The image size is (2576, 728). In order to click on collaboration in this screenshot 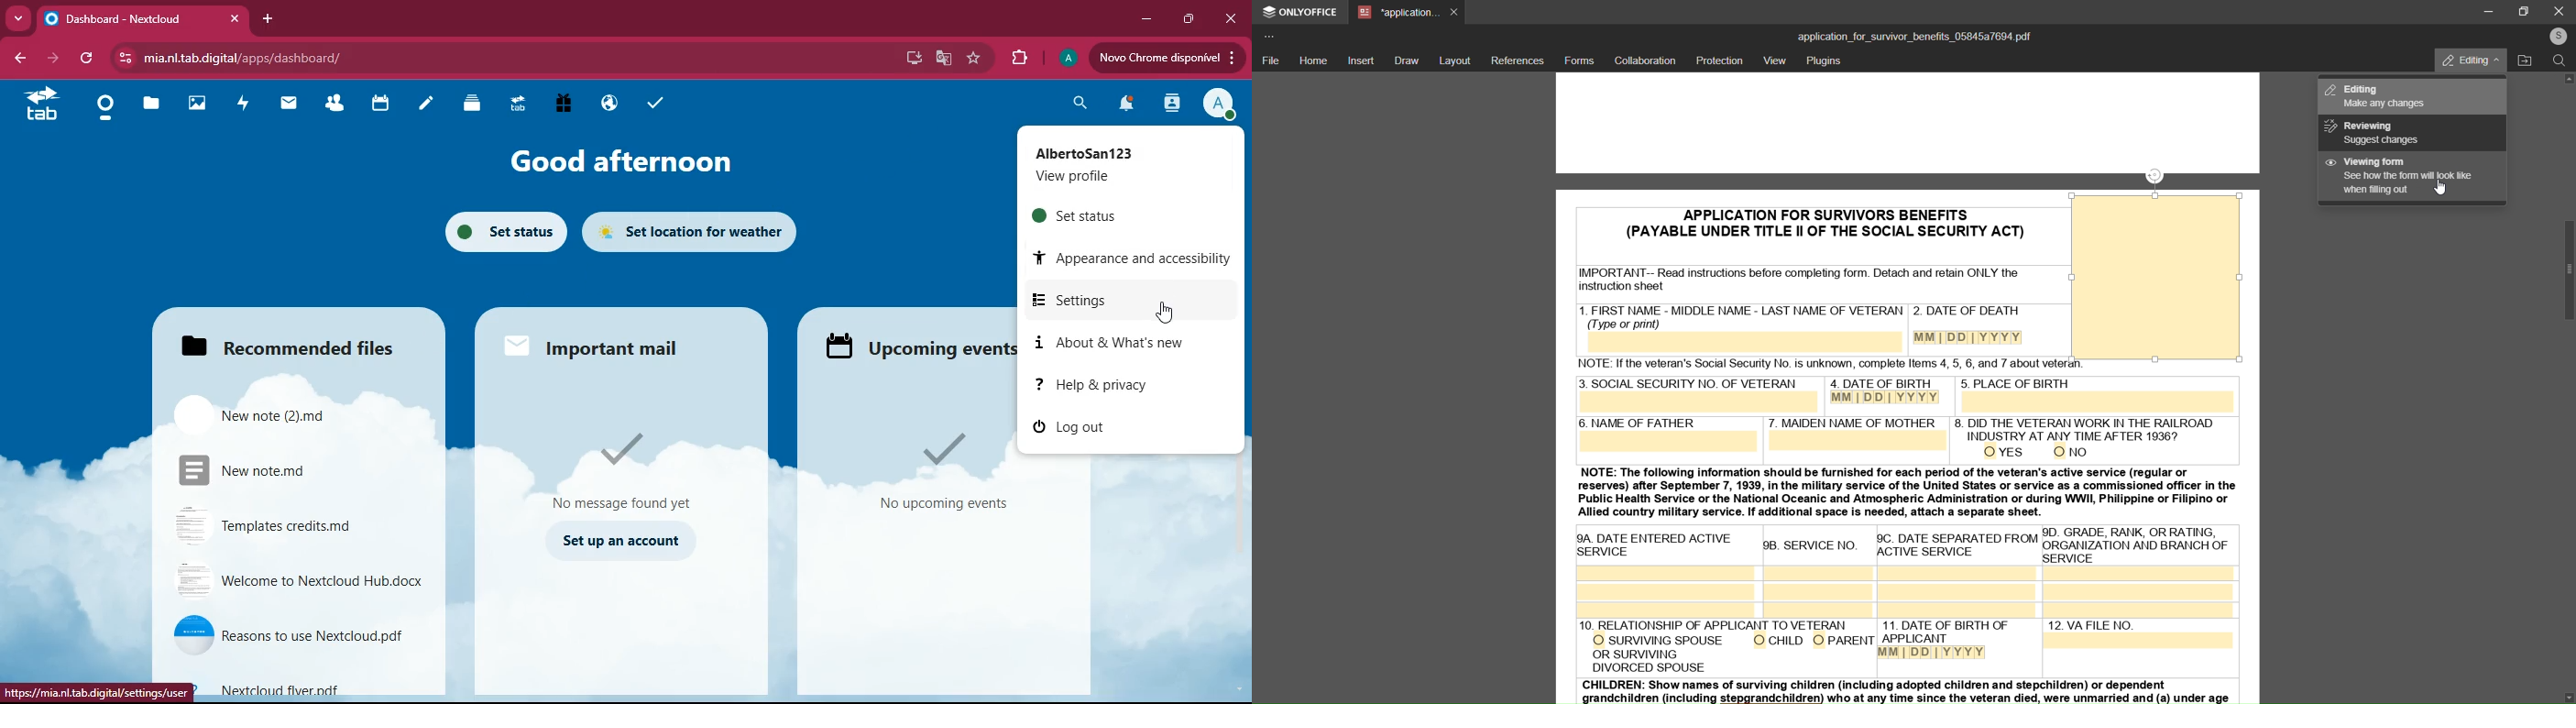, I will do `click(1644, 61)`.